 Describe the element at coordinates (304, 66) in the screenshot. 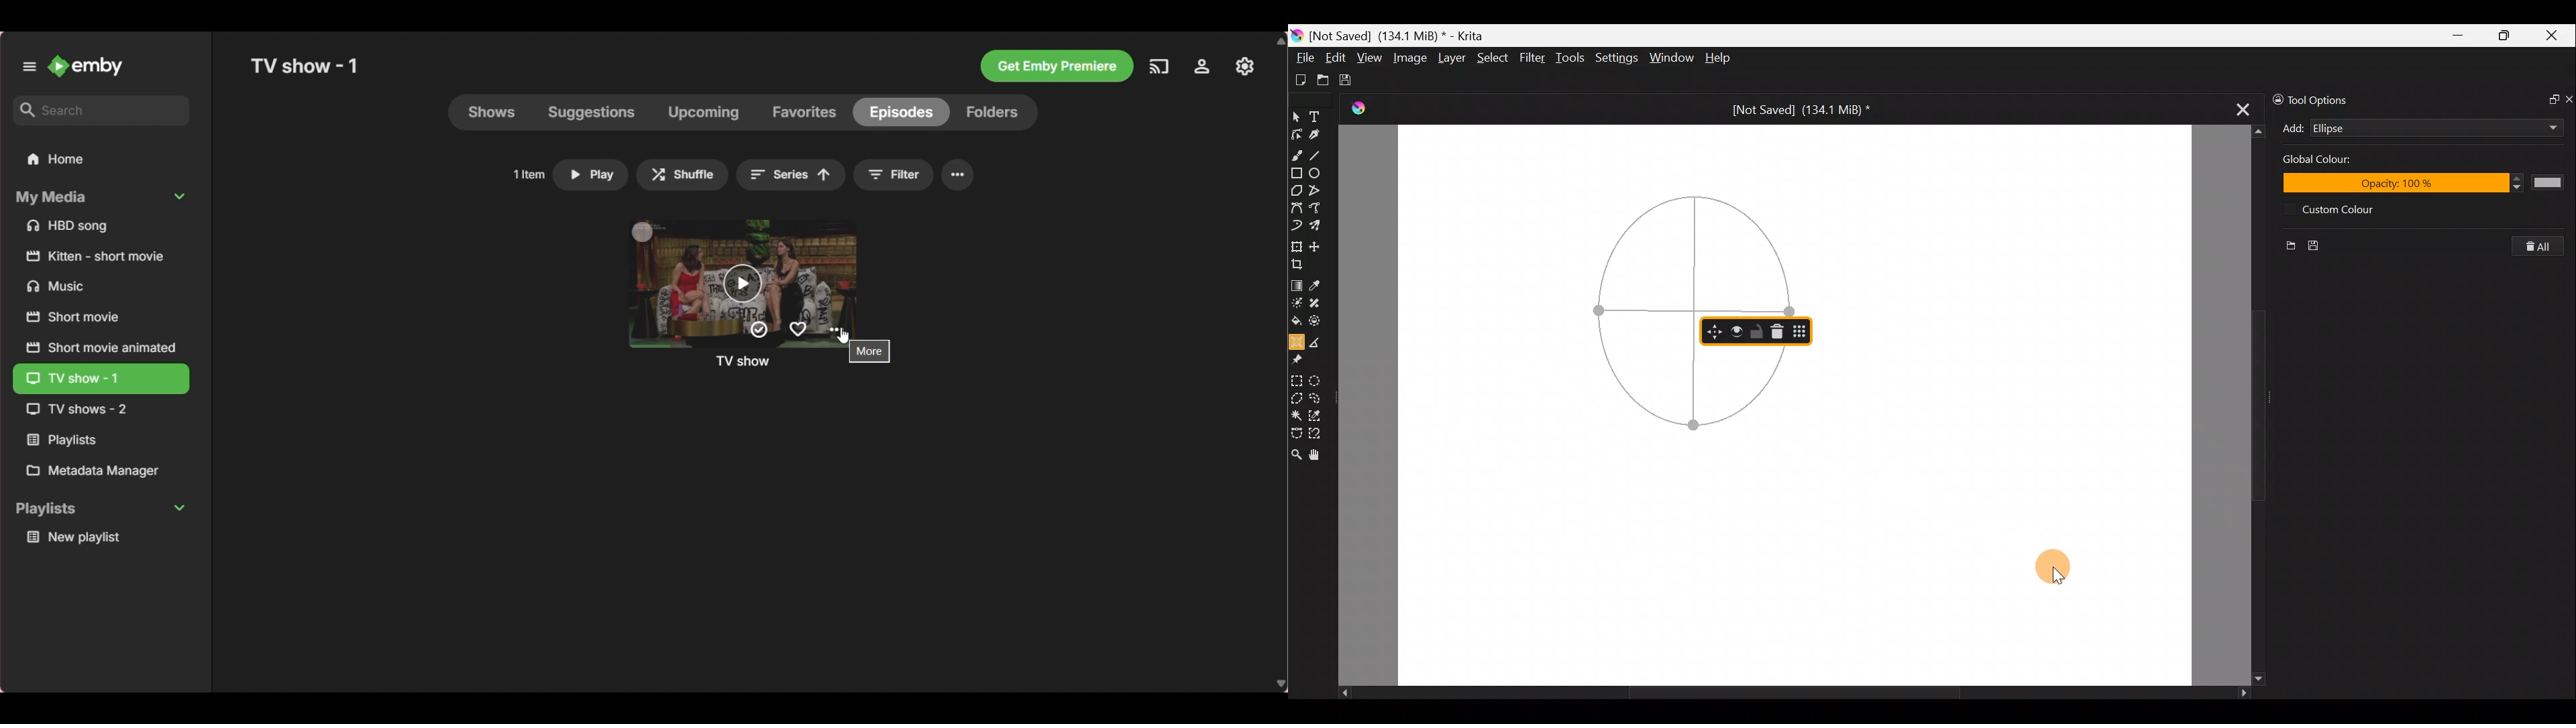

I see `Title of current page` at that location.